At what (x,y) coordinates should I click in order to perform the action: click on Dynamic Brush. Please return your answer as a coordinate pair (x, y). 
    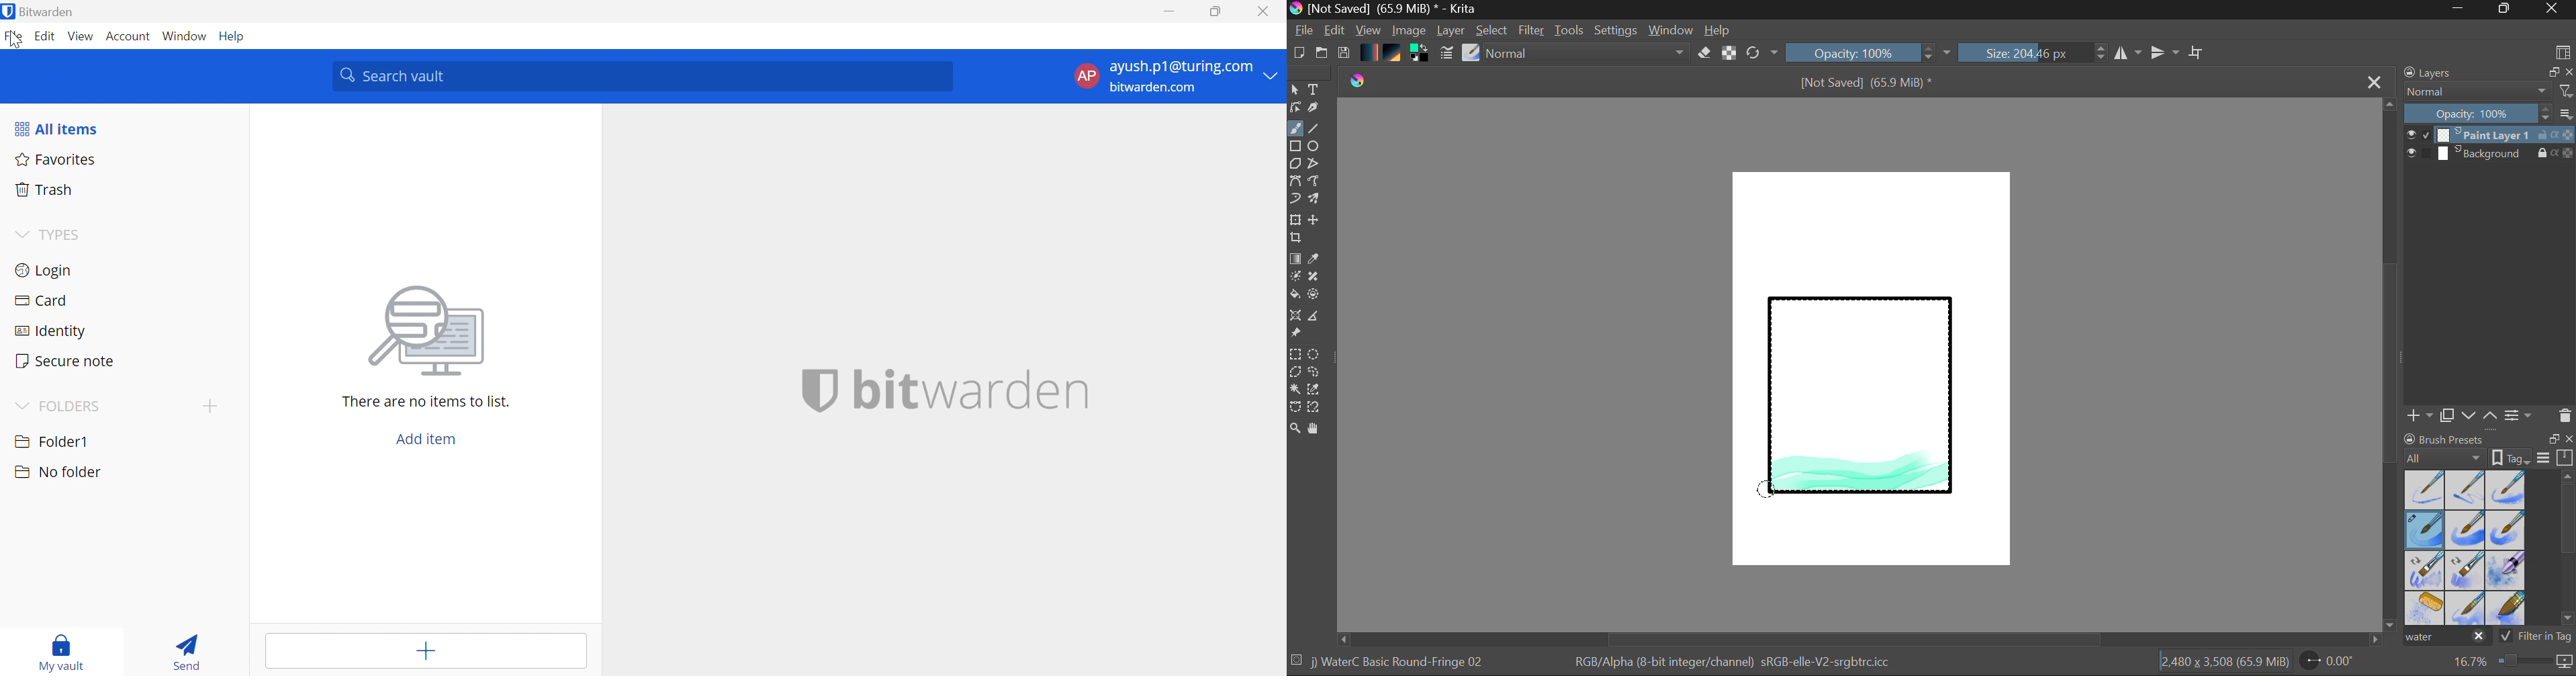
    Looking at the image, I should click on (1295, 199).